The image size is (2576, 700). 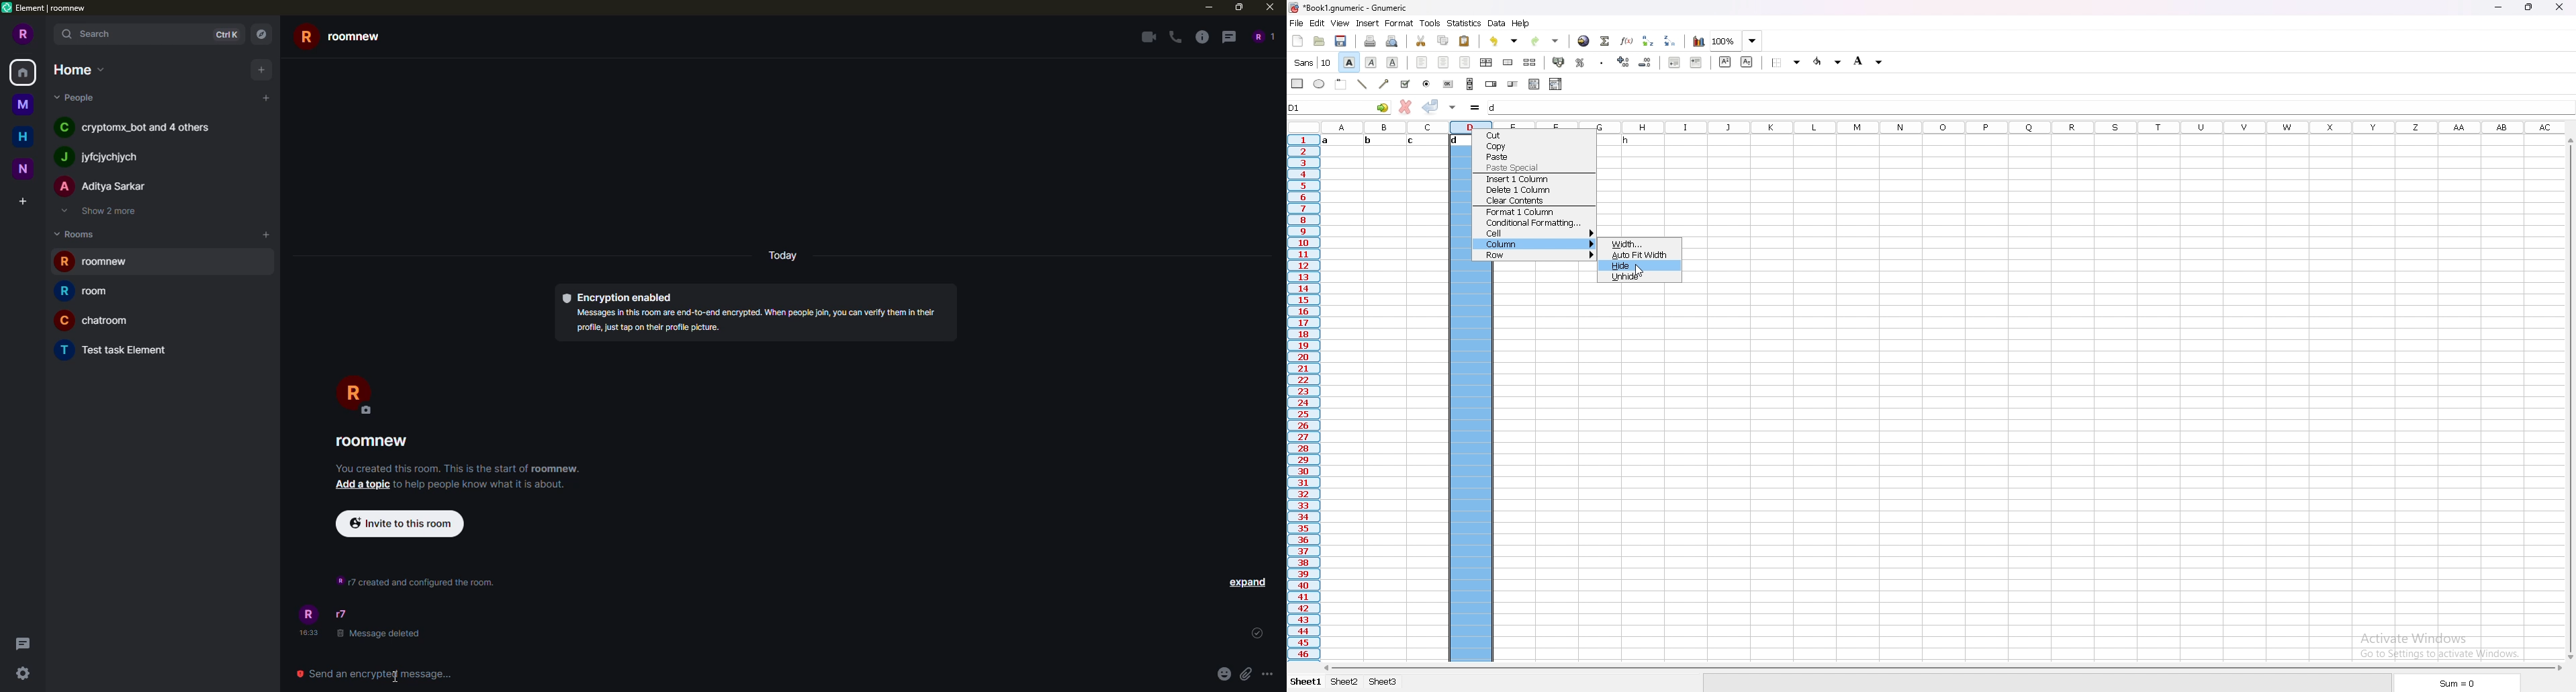 What do you see at coordinates (1319, 41) in the screenshot?
I see `open` at bounding box center [1319, 41].